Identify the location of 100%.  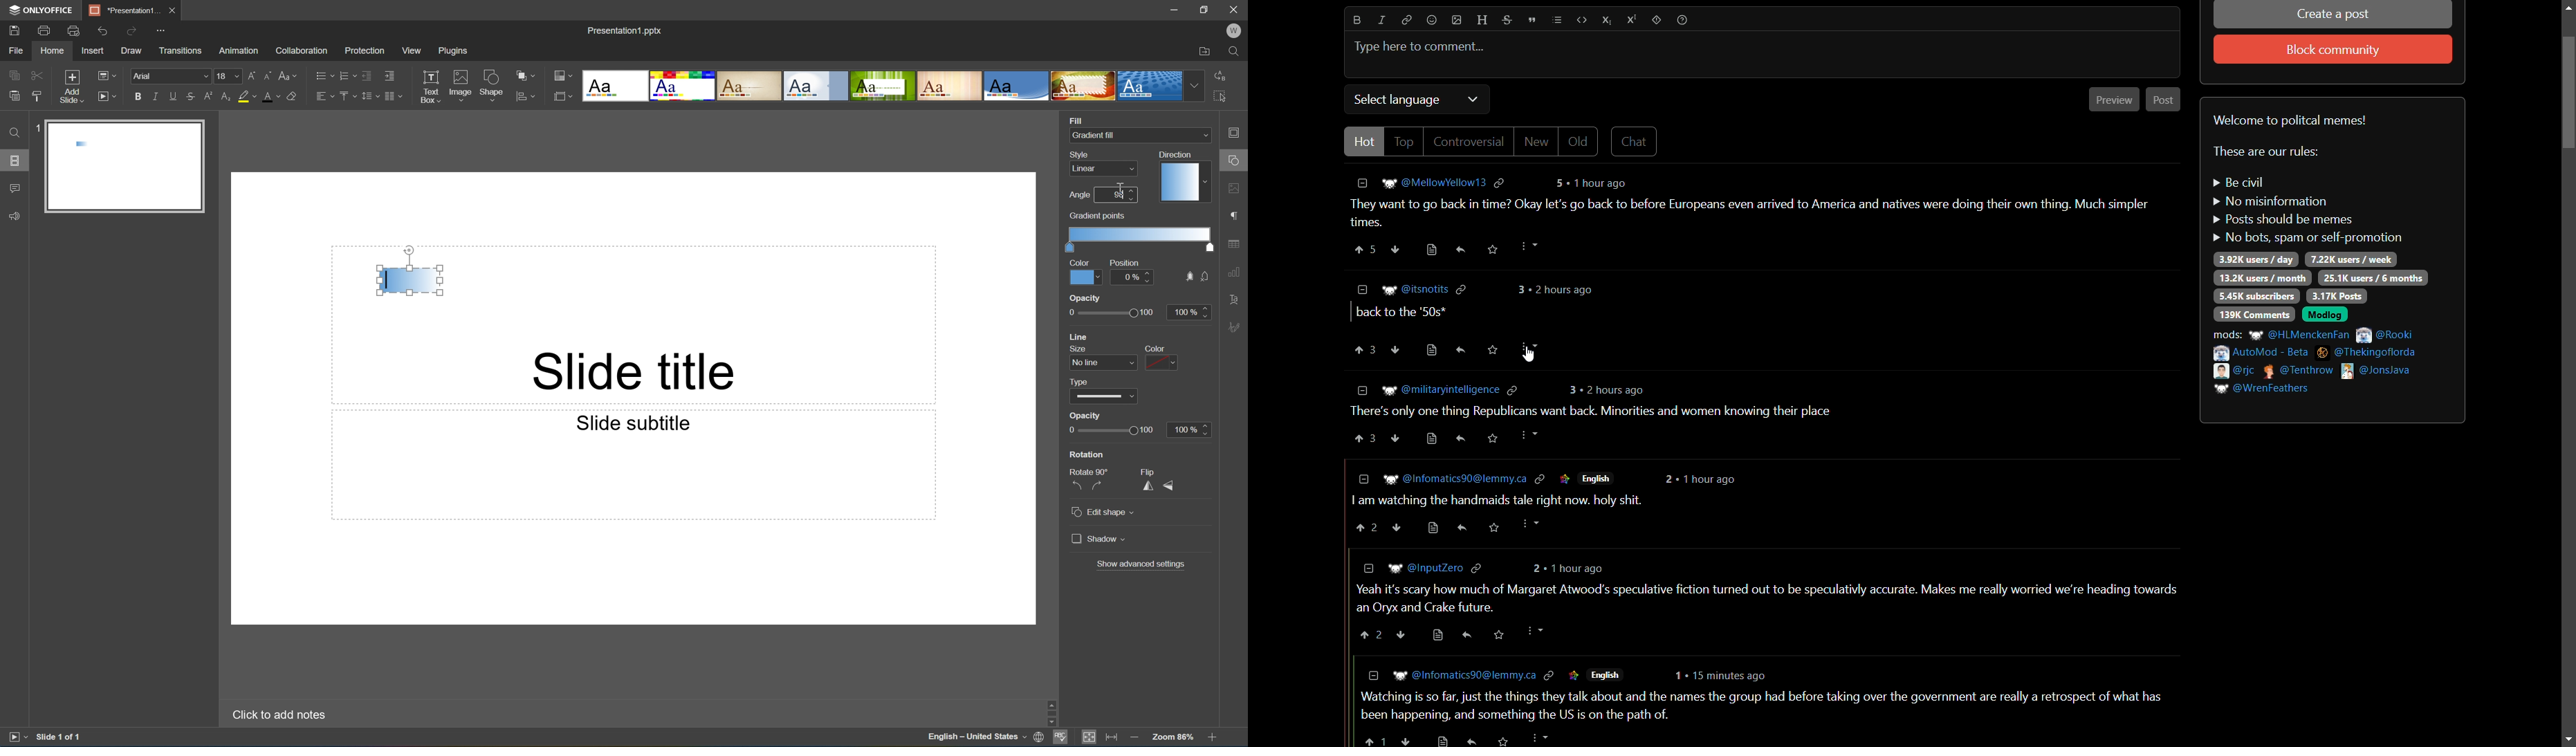
(1189, 429).